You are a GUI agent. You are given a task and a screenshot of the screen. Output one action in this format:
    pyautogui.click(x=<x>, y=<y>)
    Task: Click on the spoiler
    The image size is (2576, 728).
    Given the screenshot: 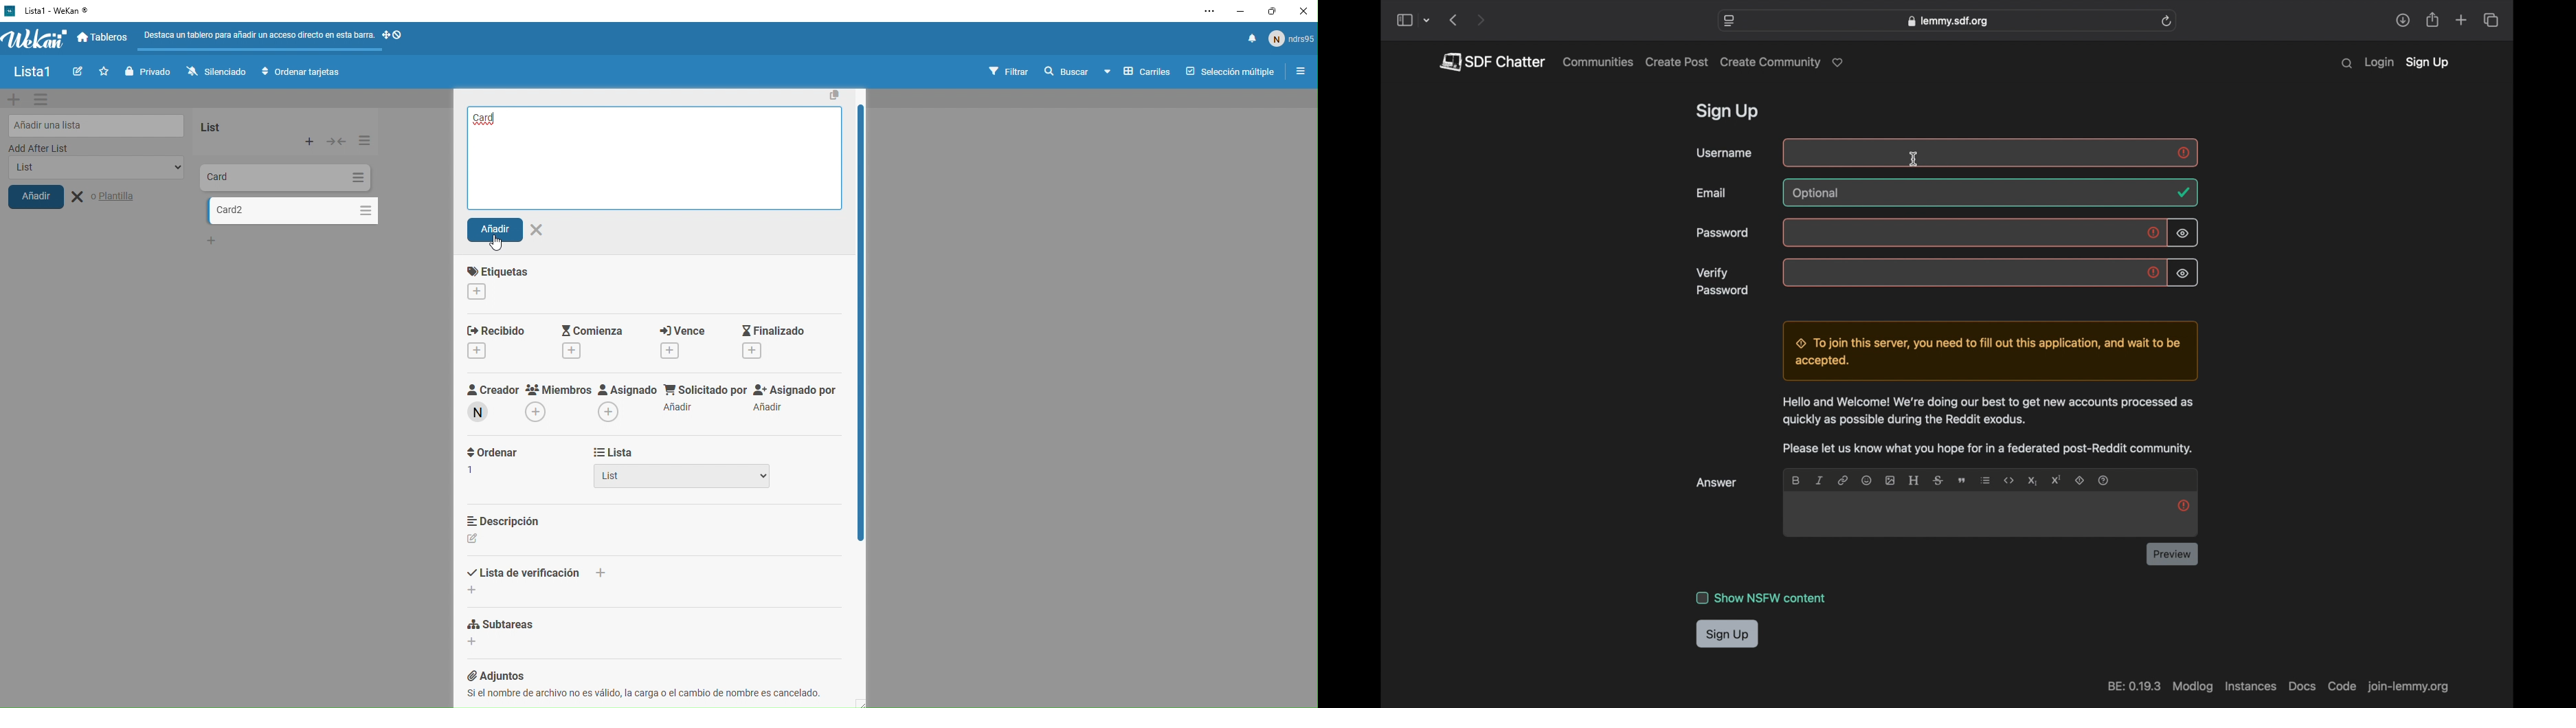 What is the action you would take?
    pyautogui.click(x=2081, y=481)
    